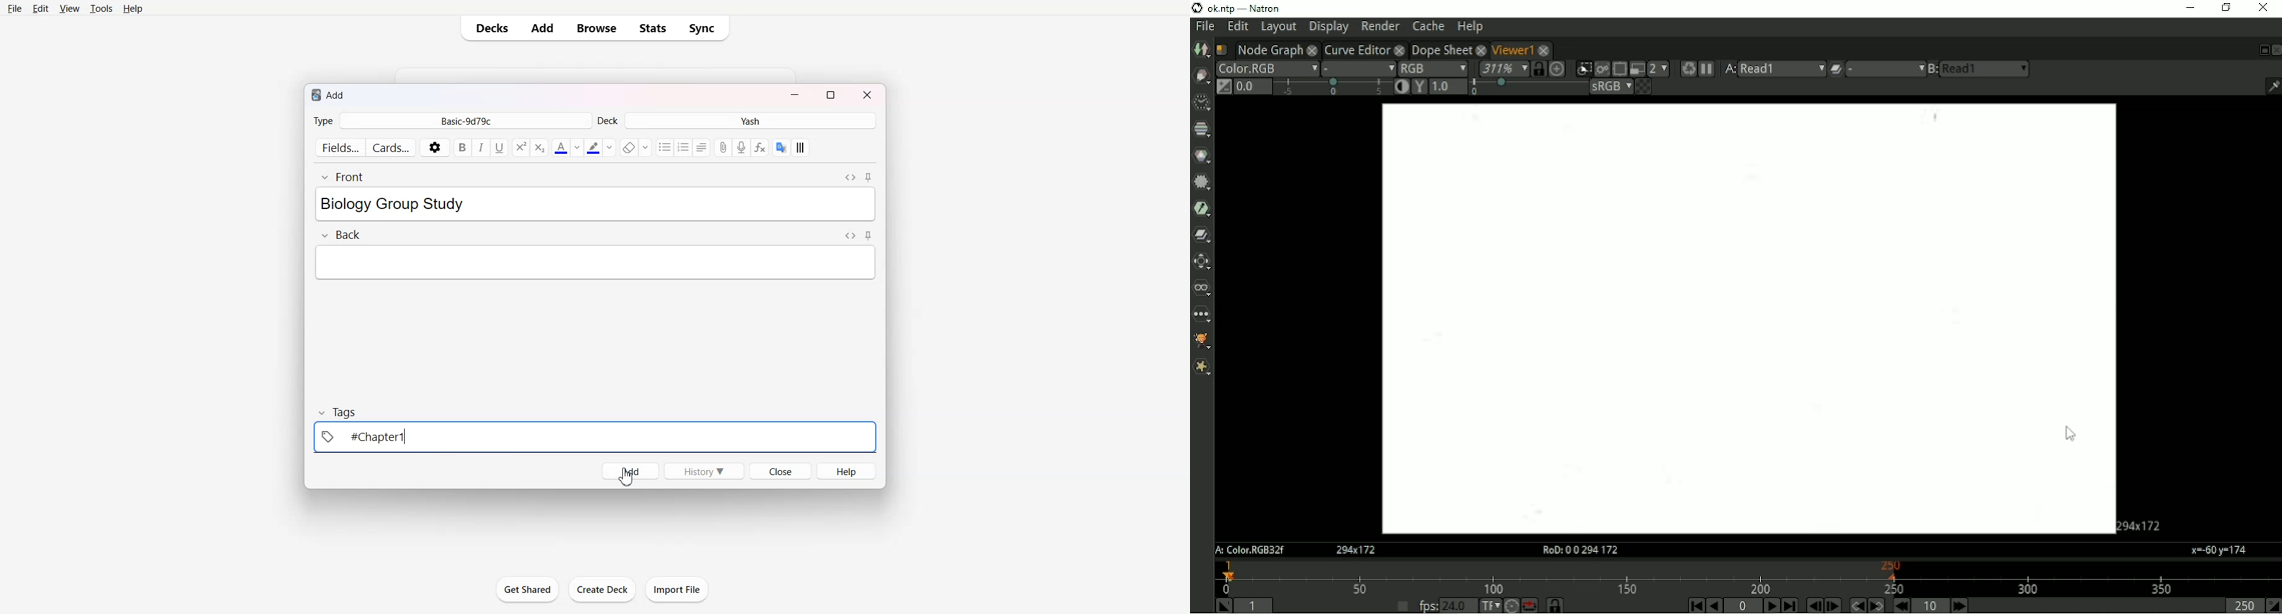  I want to click on Underline, so click(500, 148).